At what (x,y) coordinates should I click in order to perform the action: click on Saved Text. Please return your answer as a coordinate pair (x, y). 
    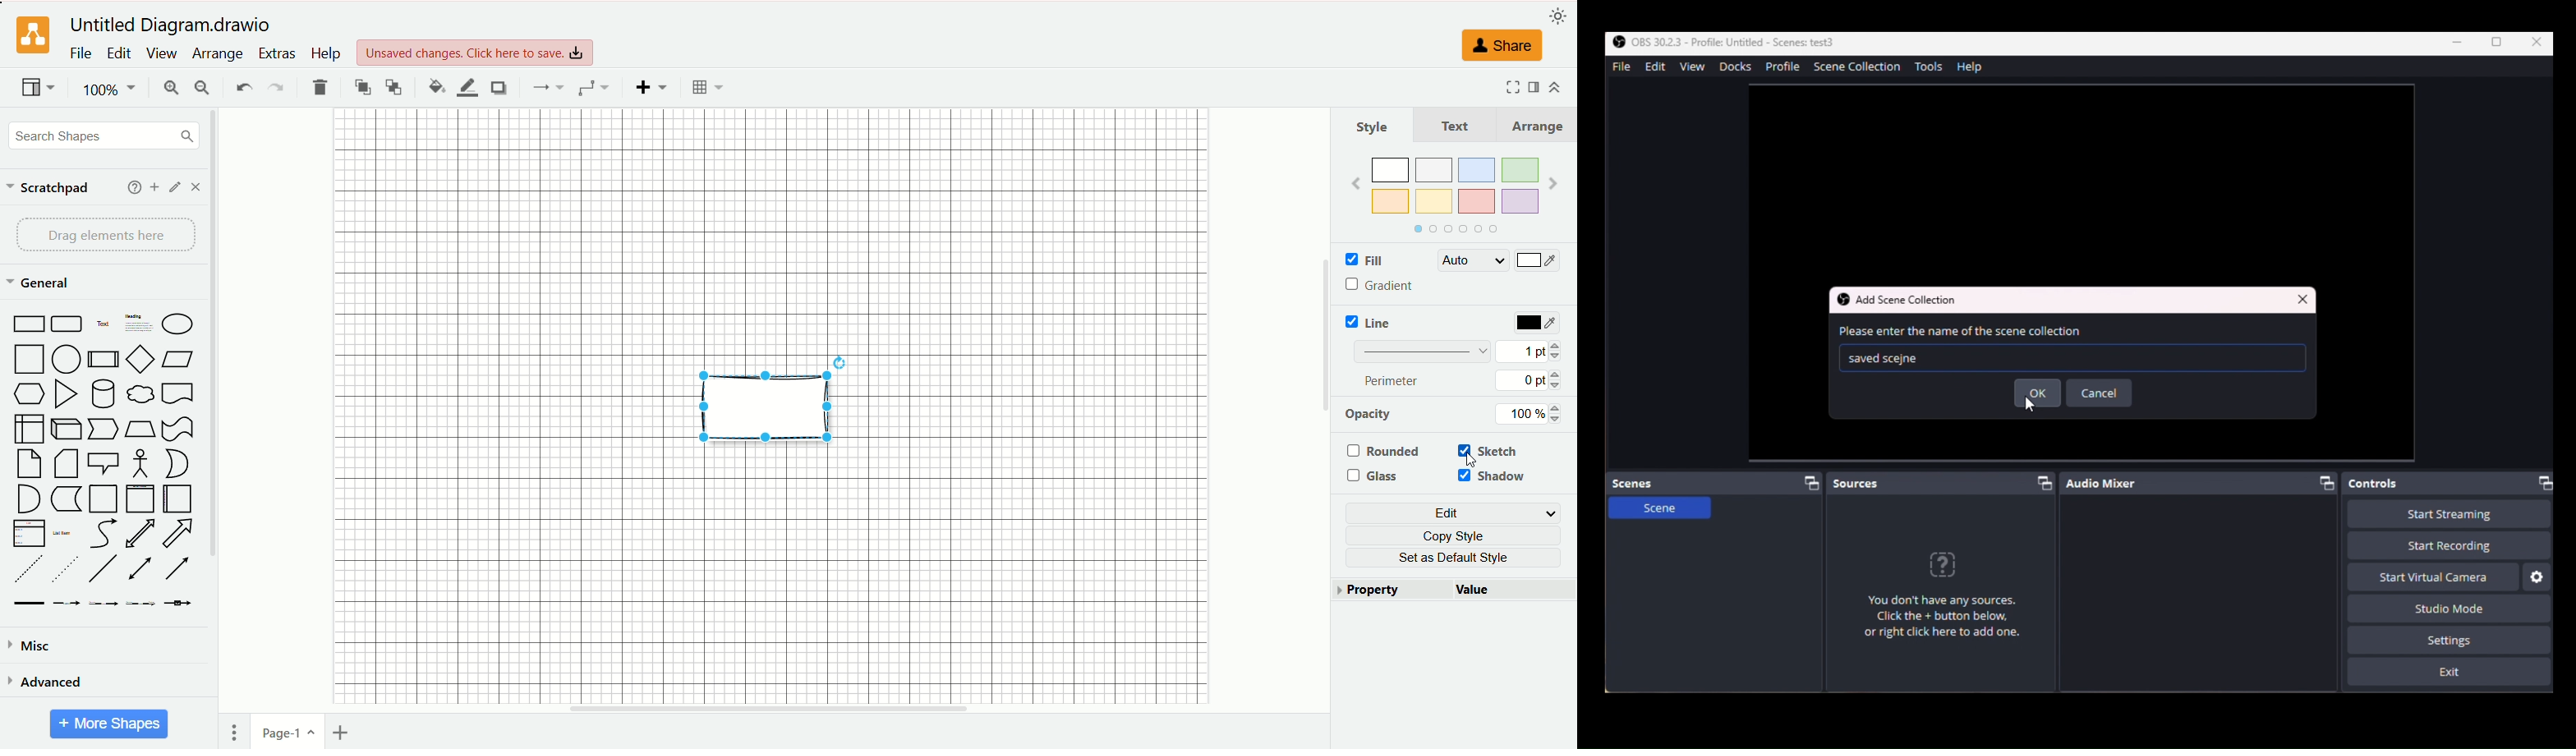
    Looking at the image, I should click on (1884, 358).